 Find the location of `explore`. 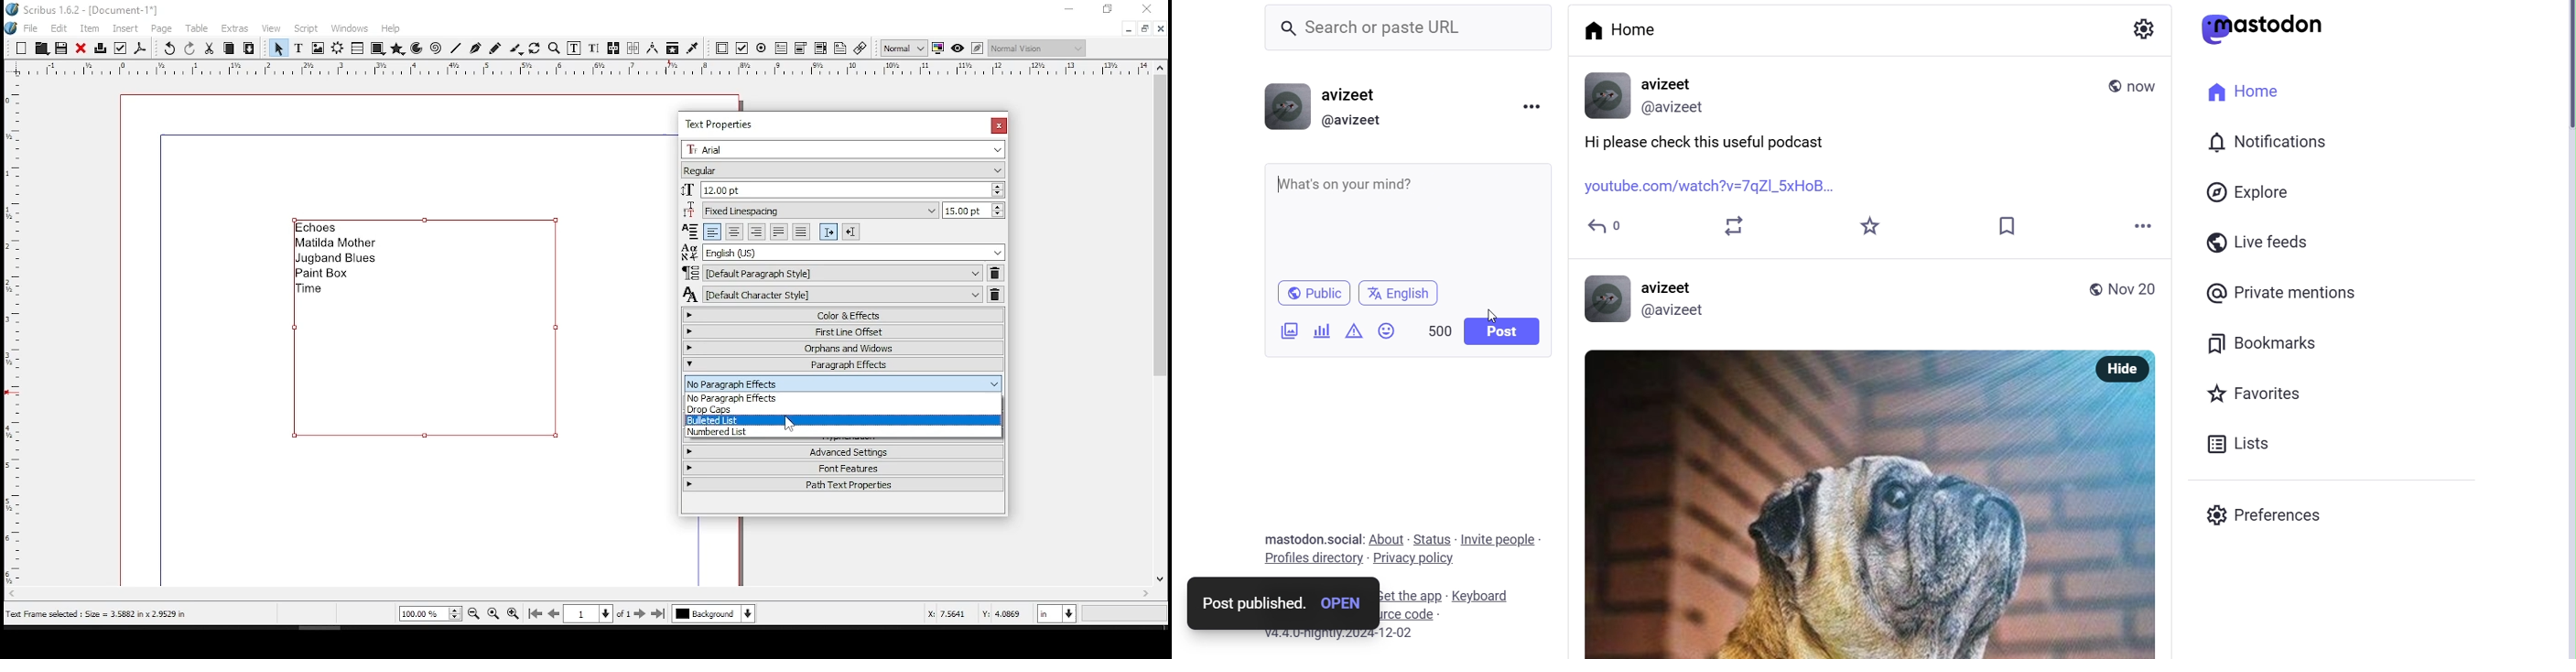

explore is located at coordinates (2250, 192).